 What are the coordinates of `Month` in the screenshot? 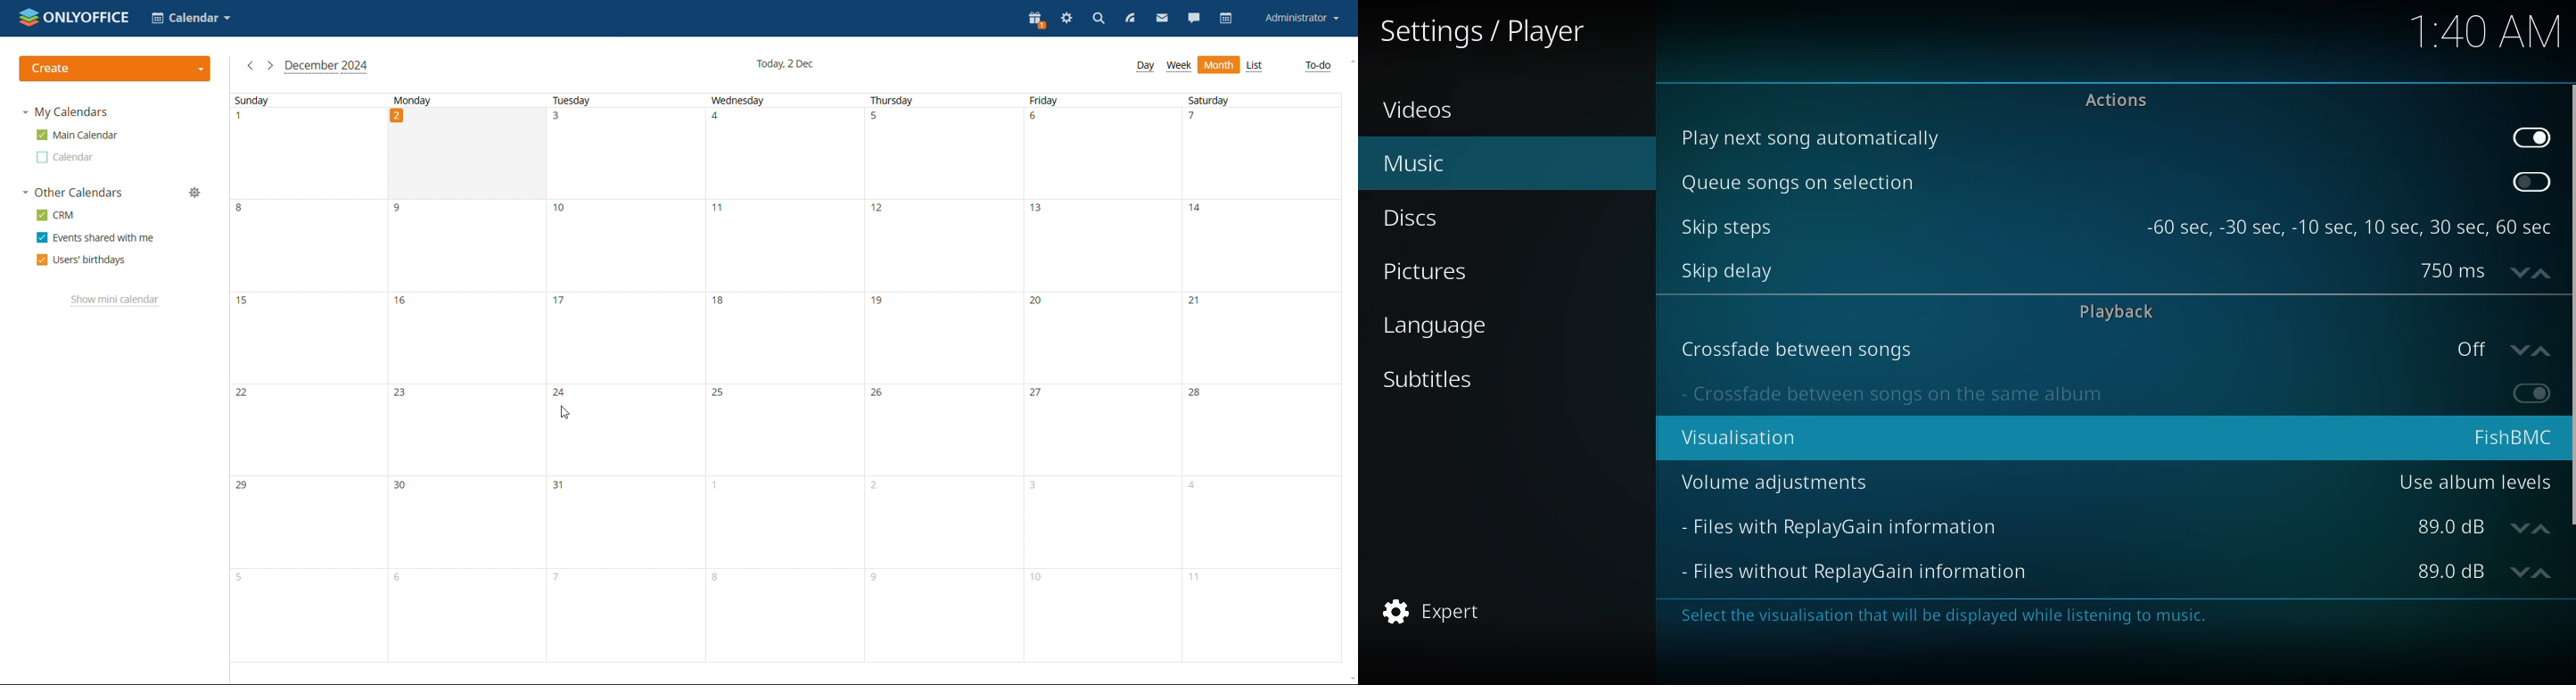 It's located at (1220, 66).